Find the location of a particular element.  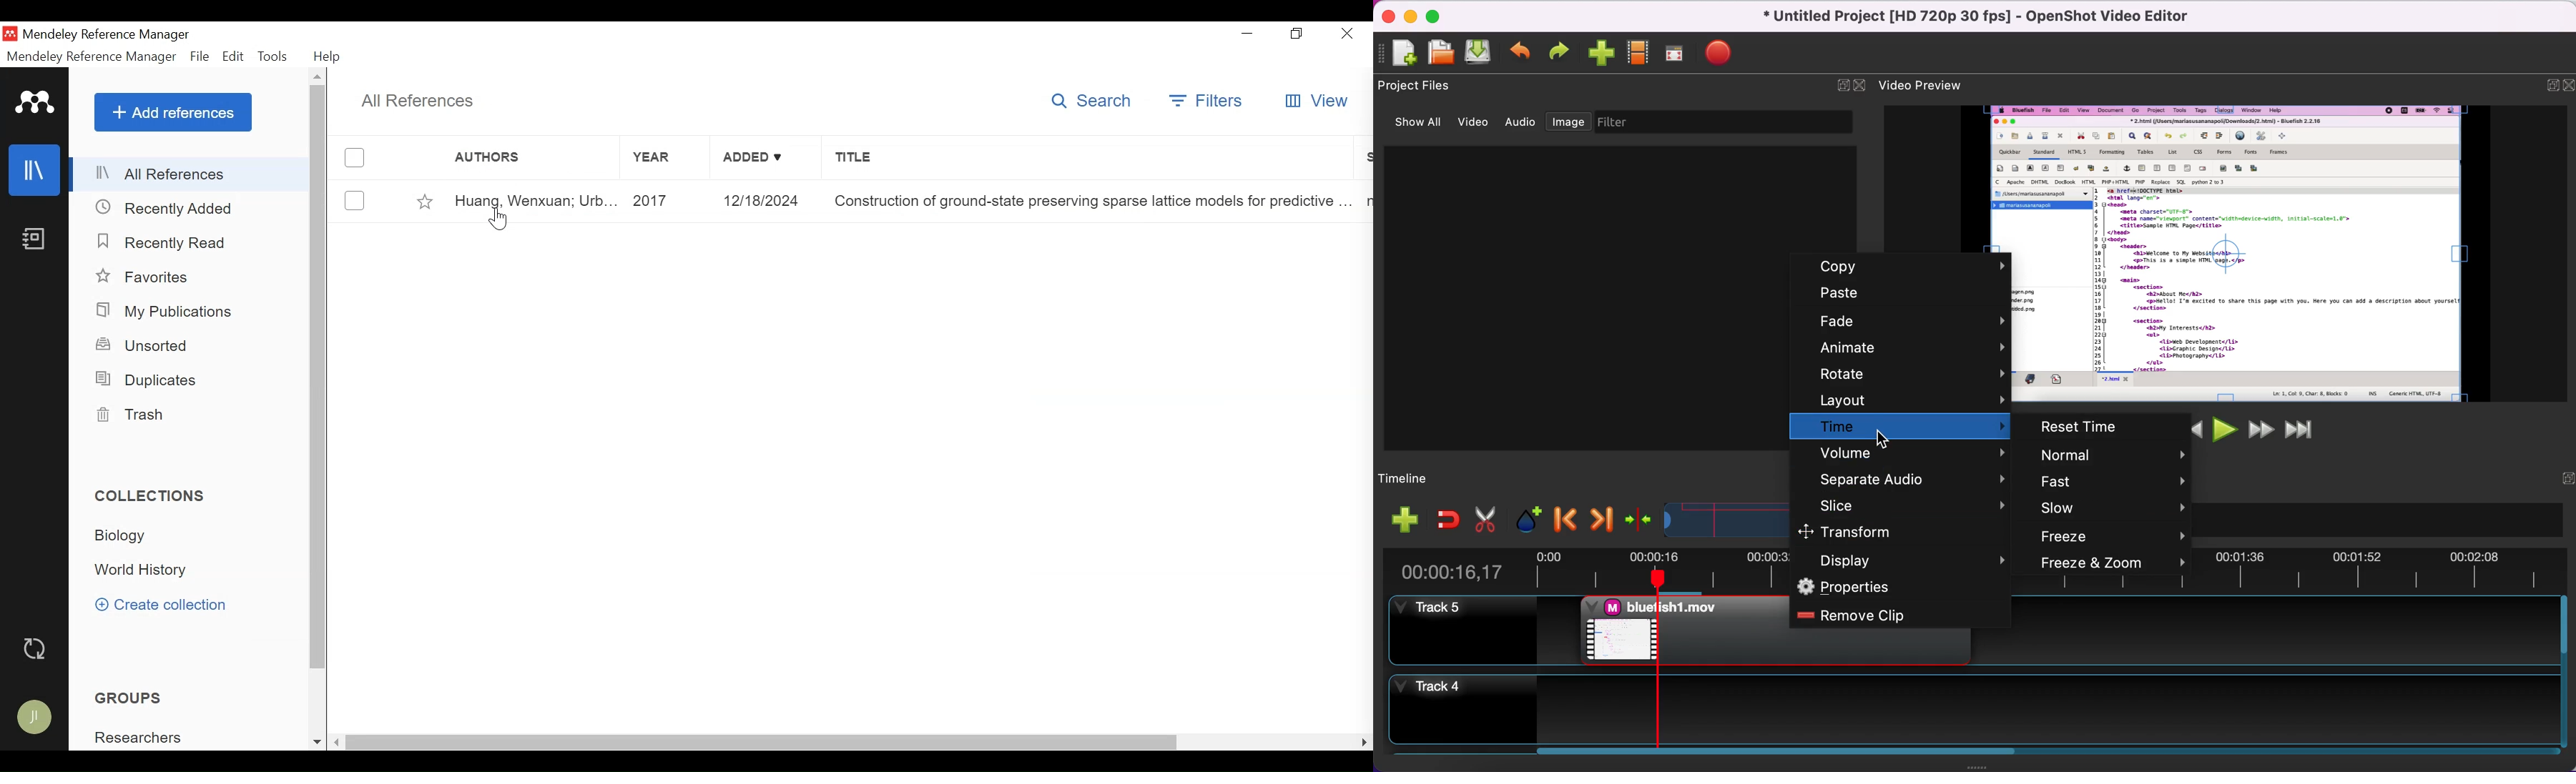

Cursor is located at coordinates (498, 218).